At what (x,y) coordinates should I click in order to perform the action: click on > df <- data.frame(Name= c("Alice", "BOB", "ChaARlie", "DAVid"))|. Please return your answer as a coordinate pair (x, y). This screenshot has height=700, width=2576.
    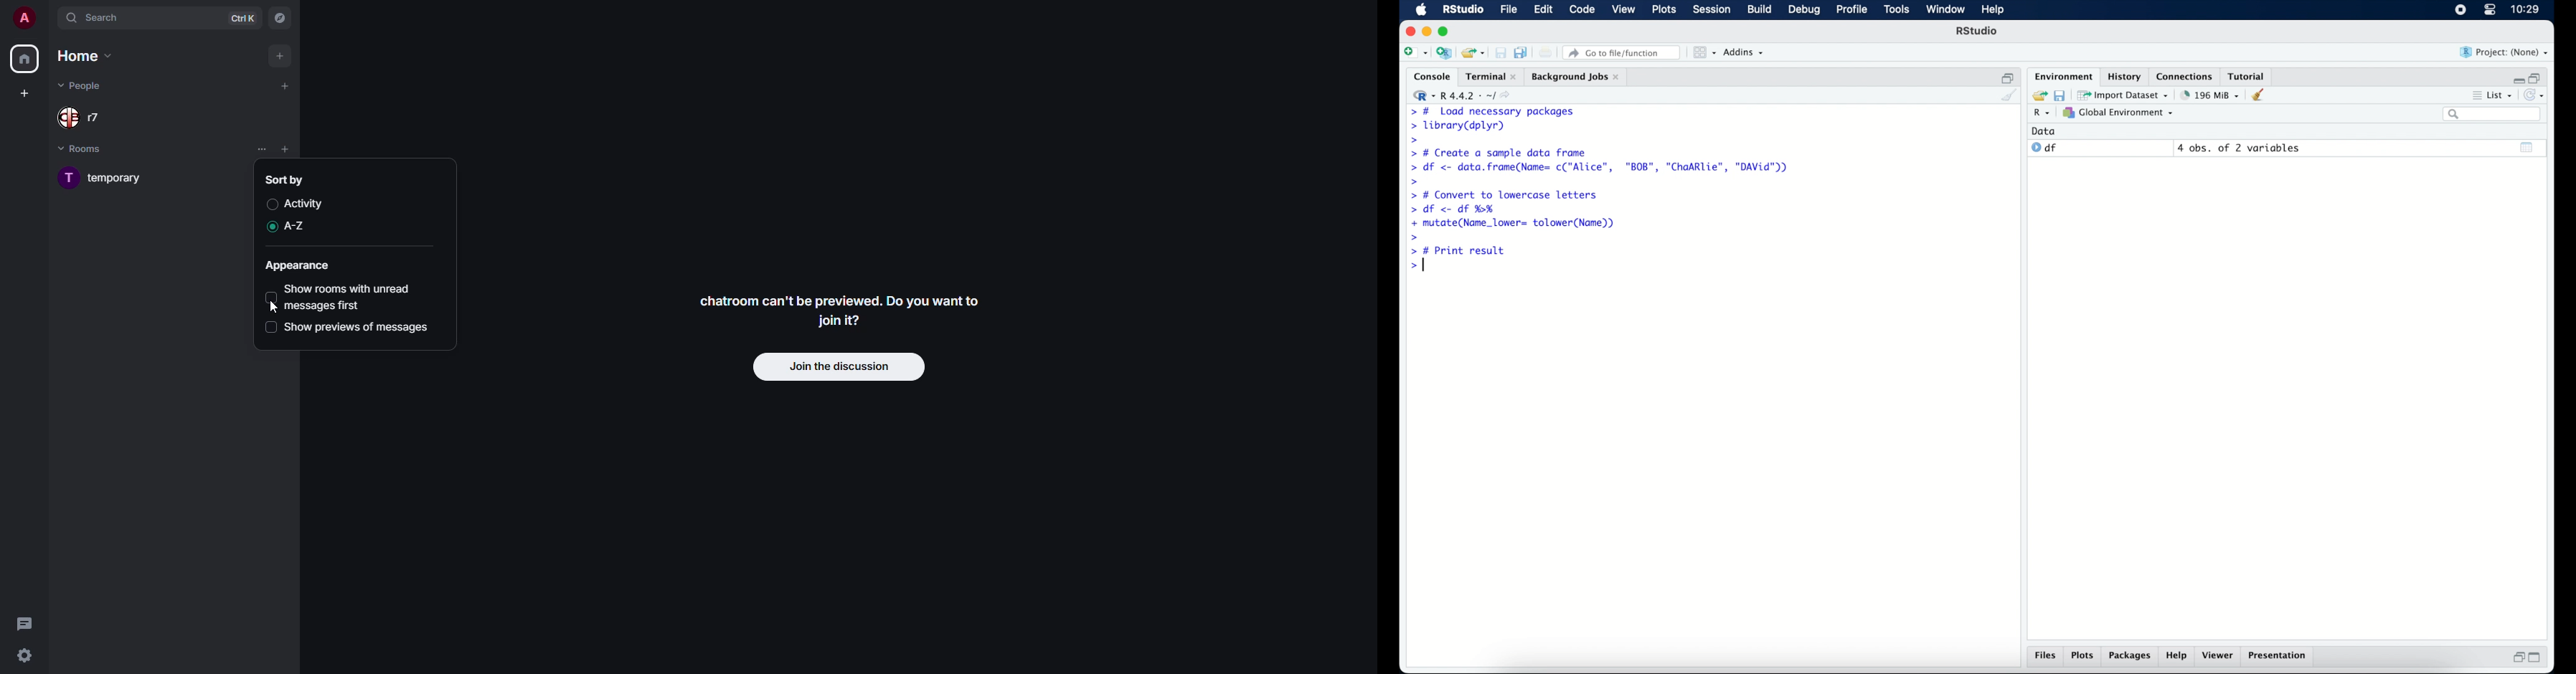
    Looking at the image, I should click on (1603, 168).